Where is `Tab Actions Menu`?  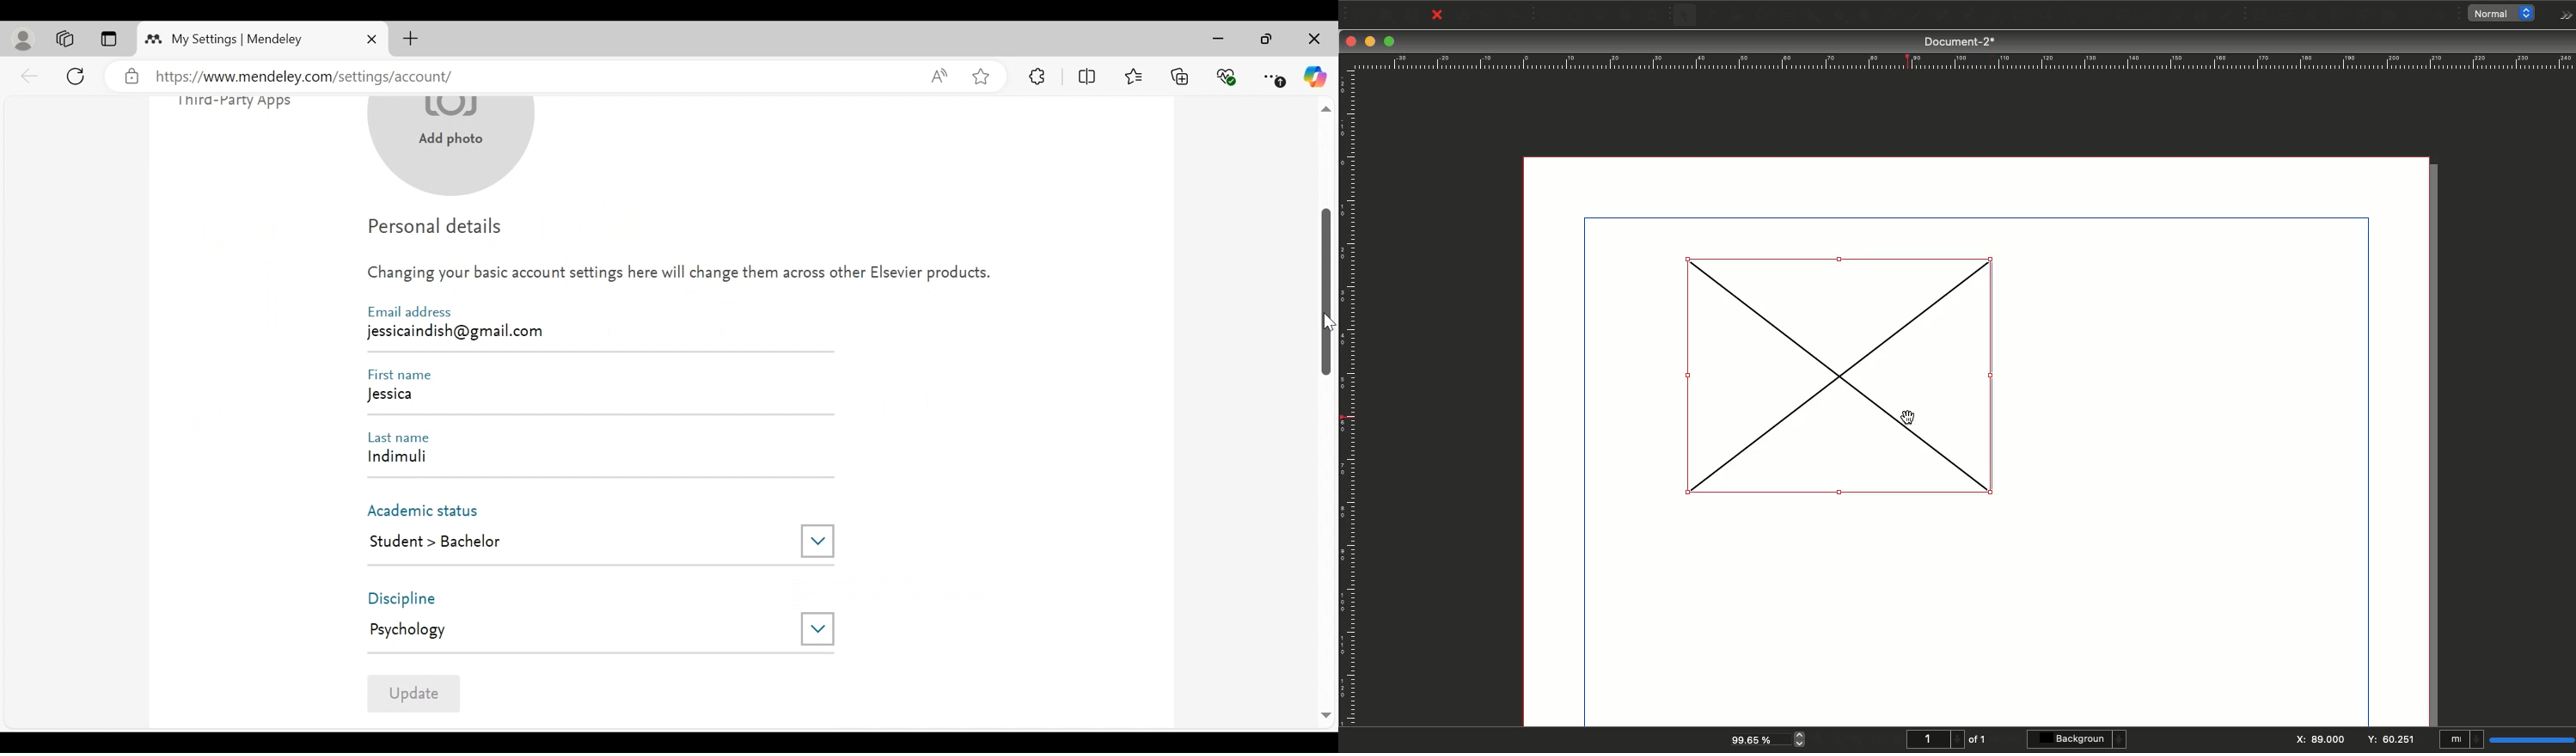 Tab Actions Menu is located at coordinates (108, 40).